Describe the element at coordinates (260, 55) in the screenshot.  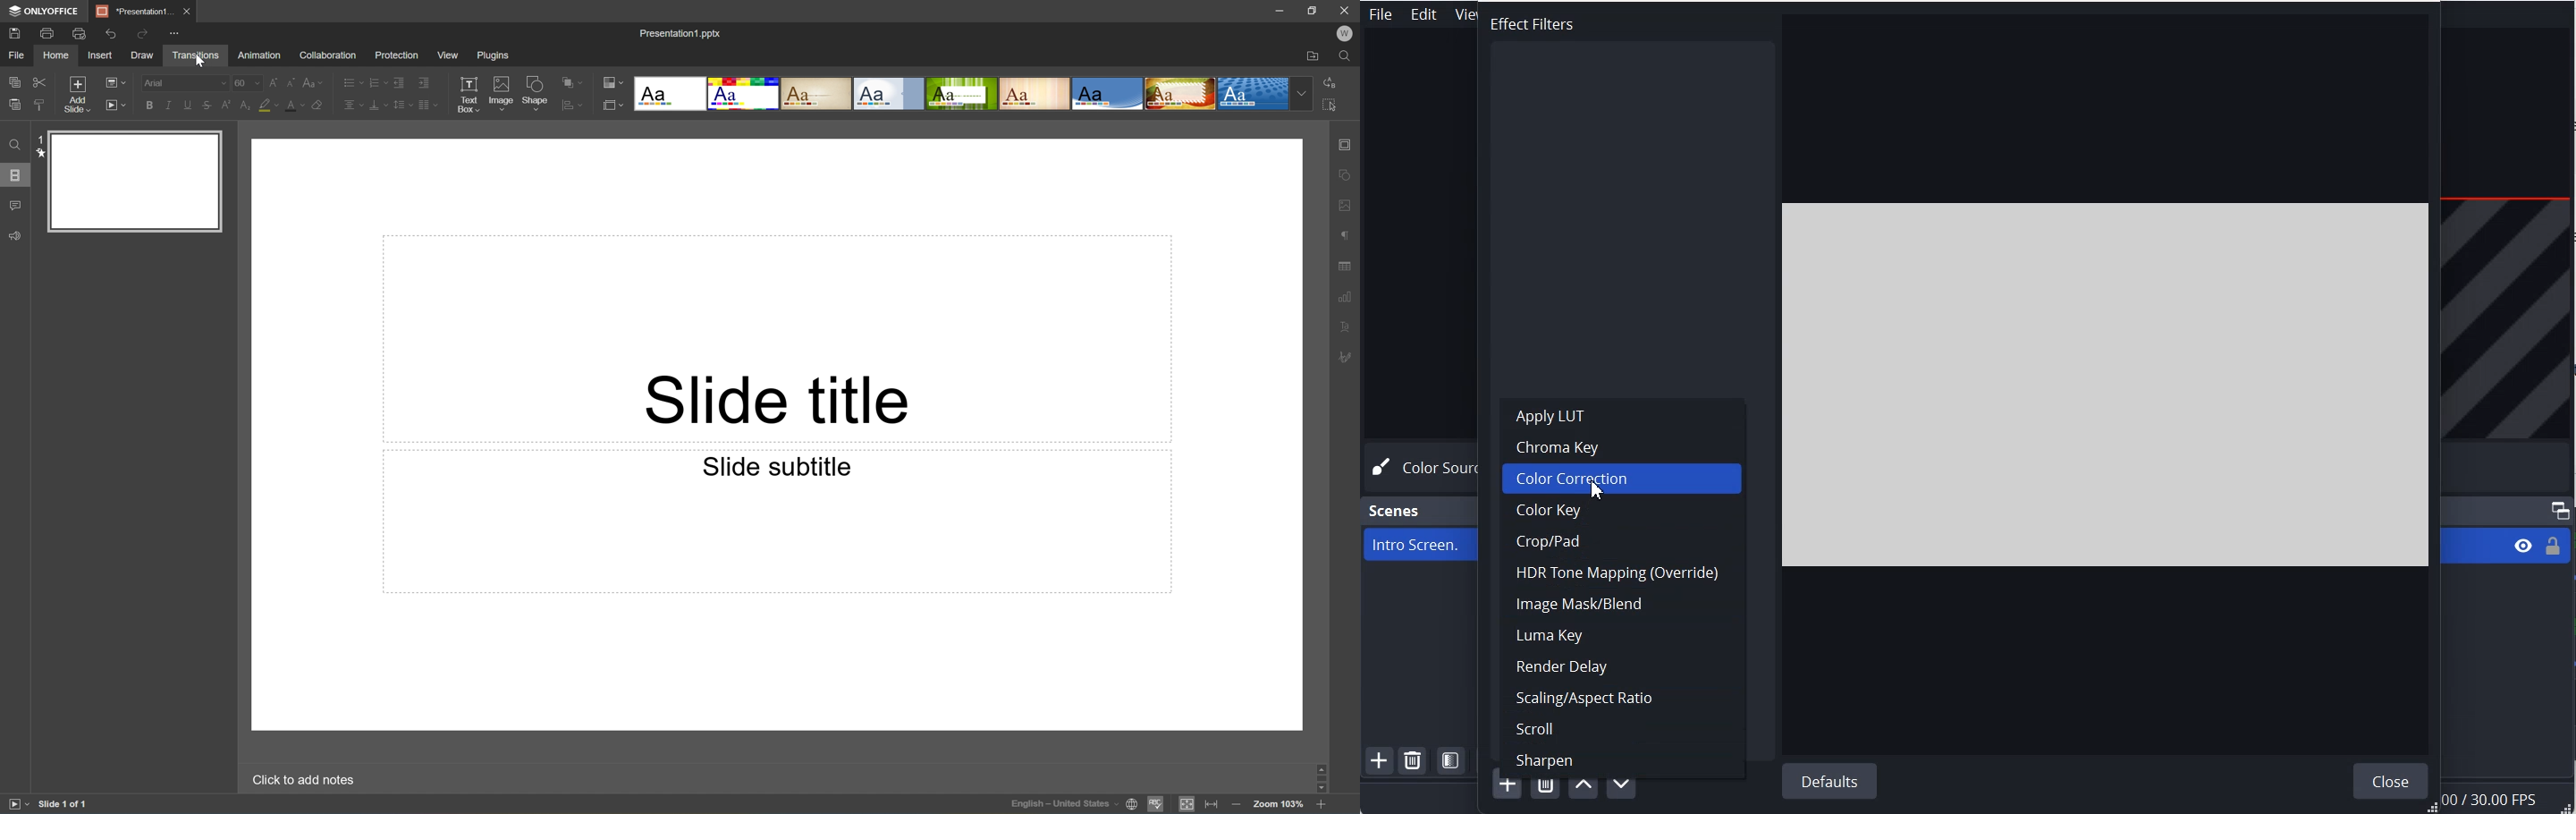
I see `Animation` at that location.